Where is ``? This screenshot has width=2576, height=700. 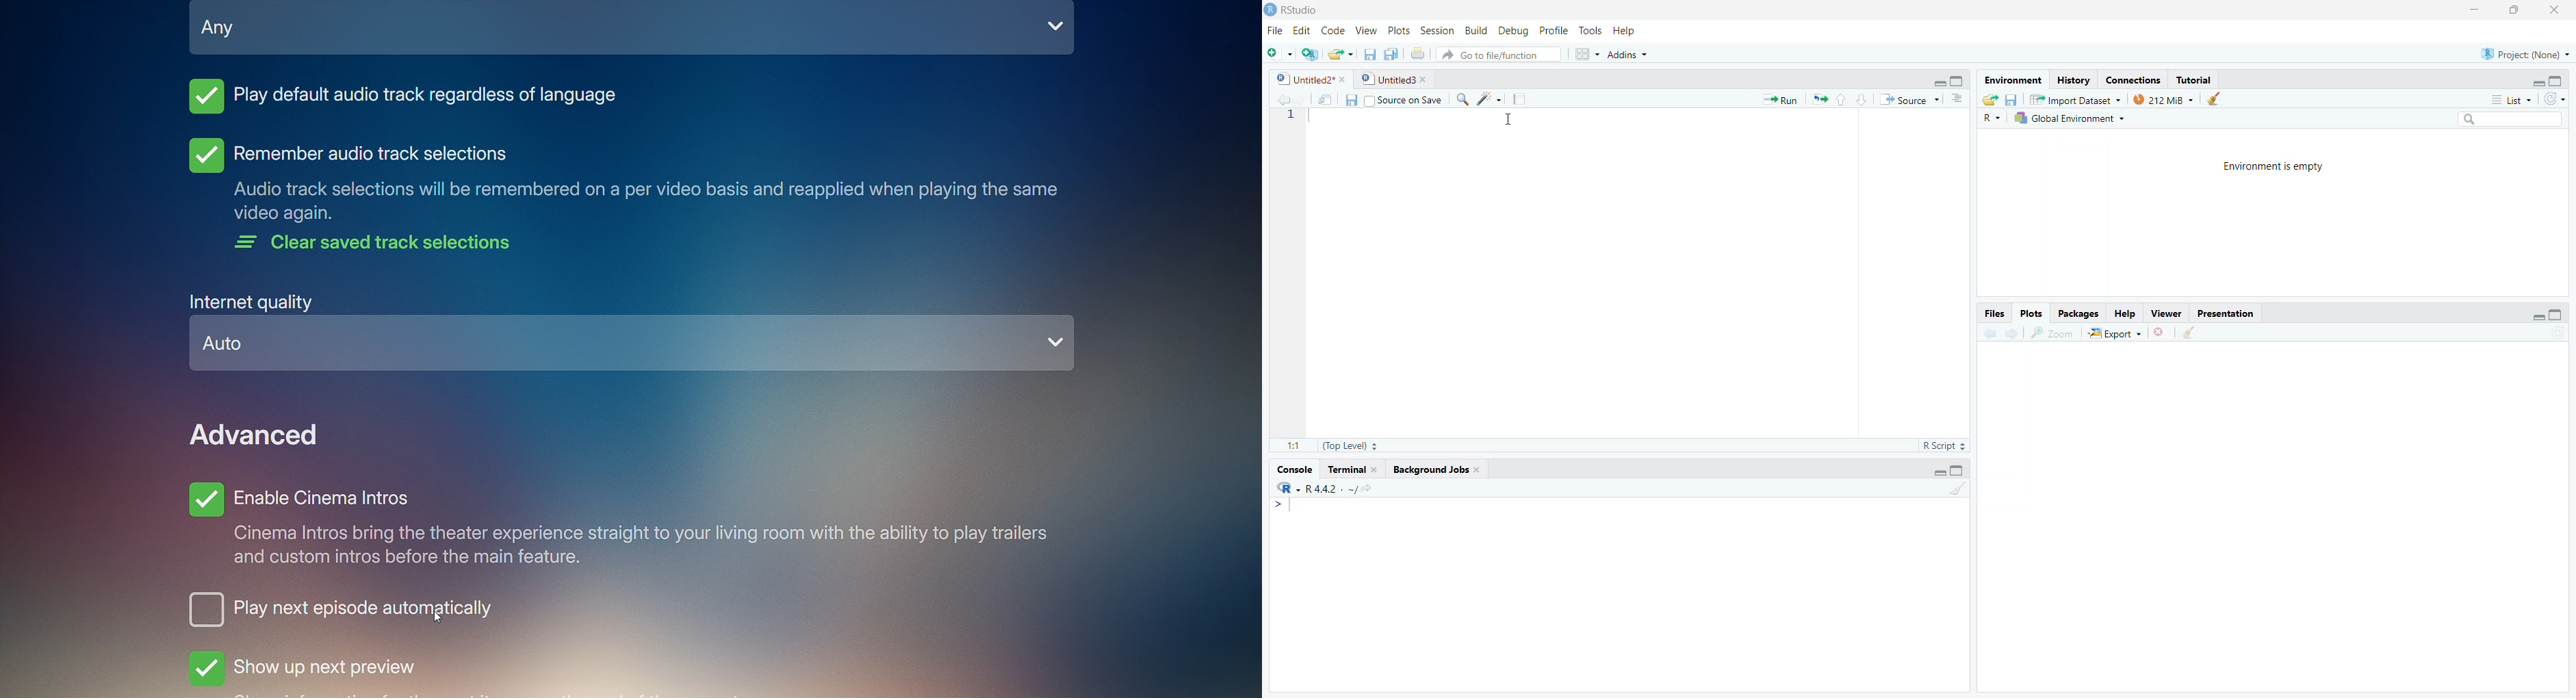
 is located at coordinates (1959, 101).